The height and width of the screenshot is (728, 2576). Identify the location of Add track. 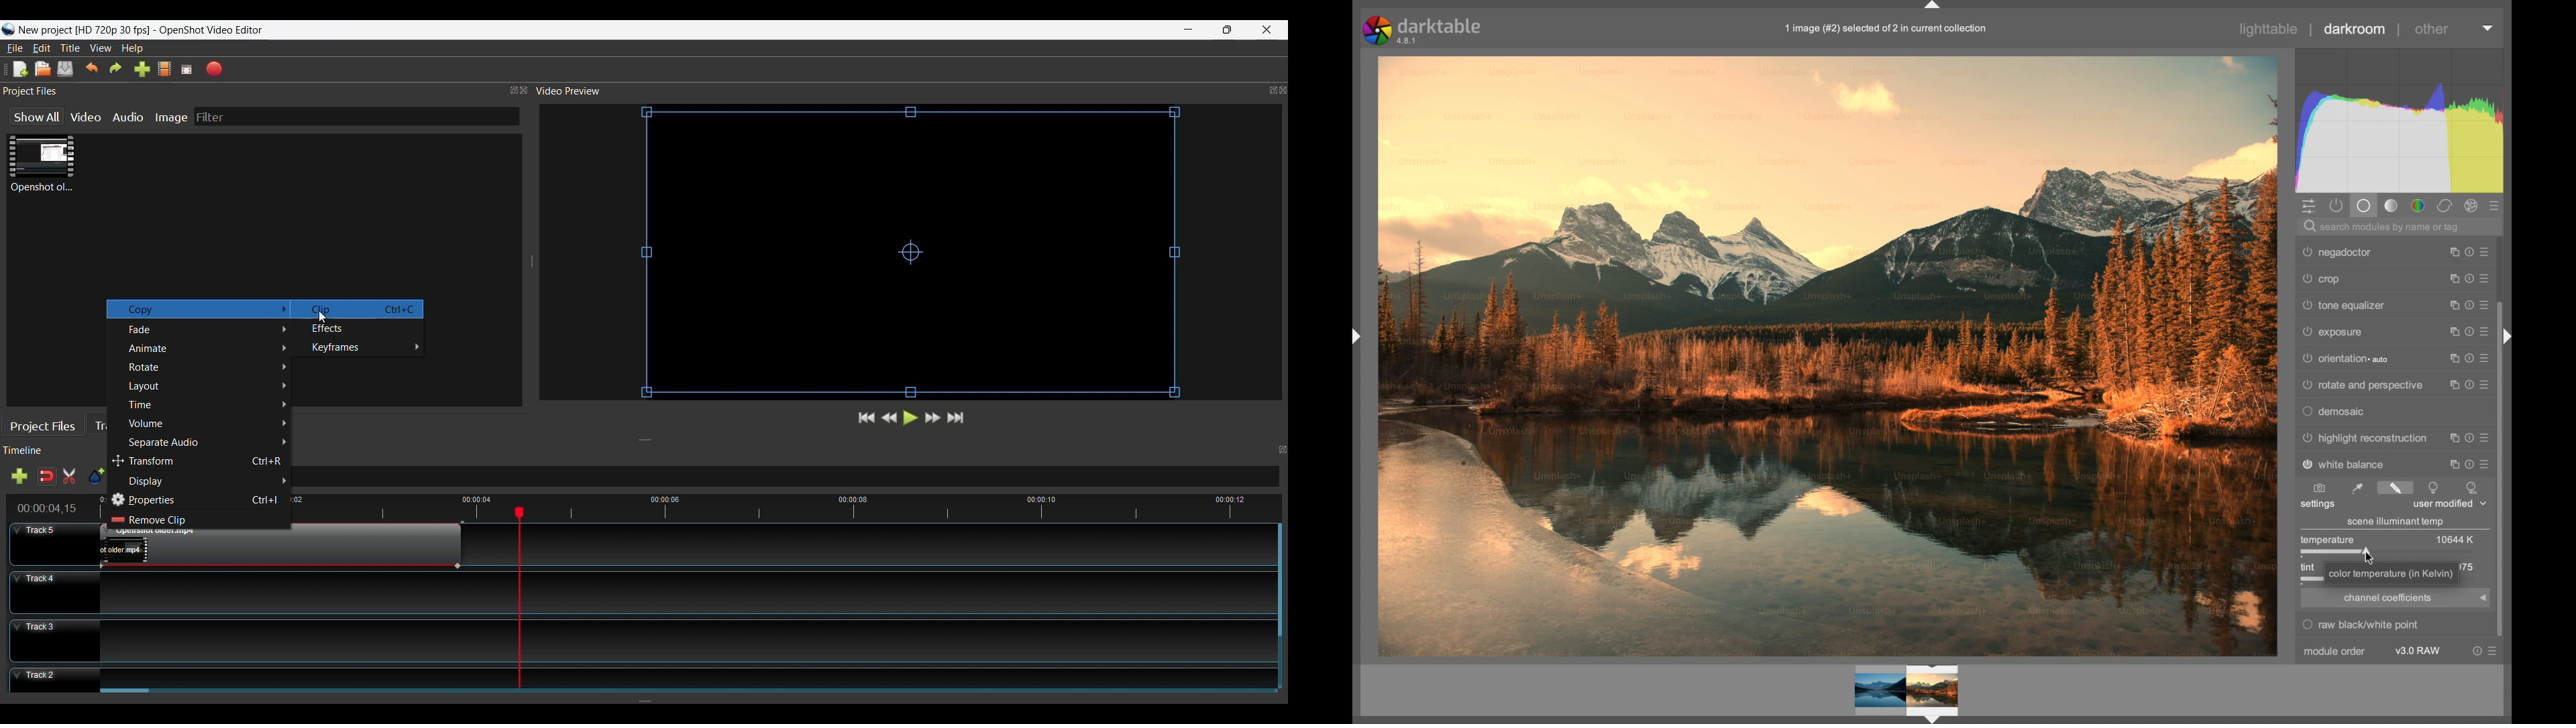
(17, 477).